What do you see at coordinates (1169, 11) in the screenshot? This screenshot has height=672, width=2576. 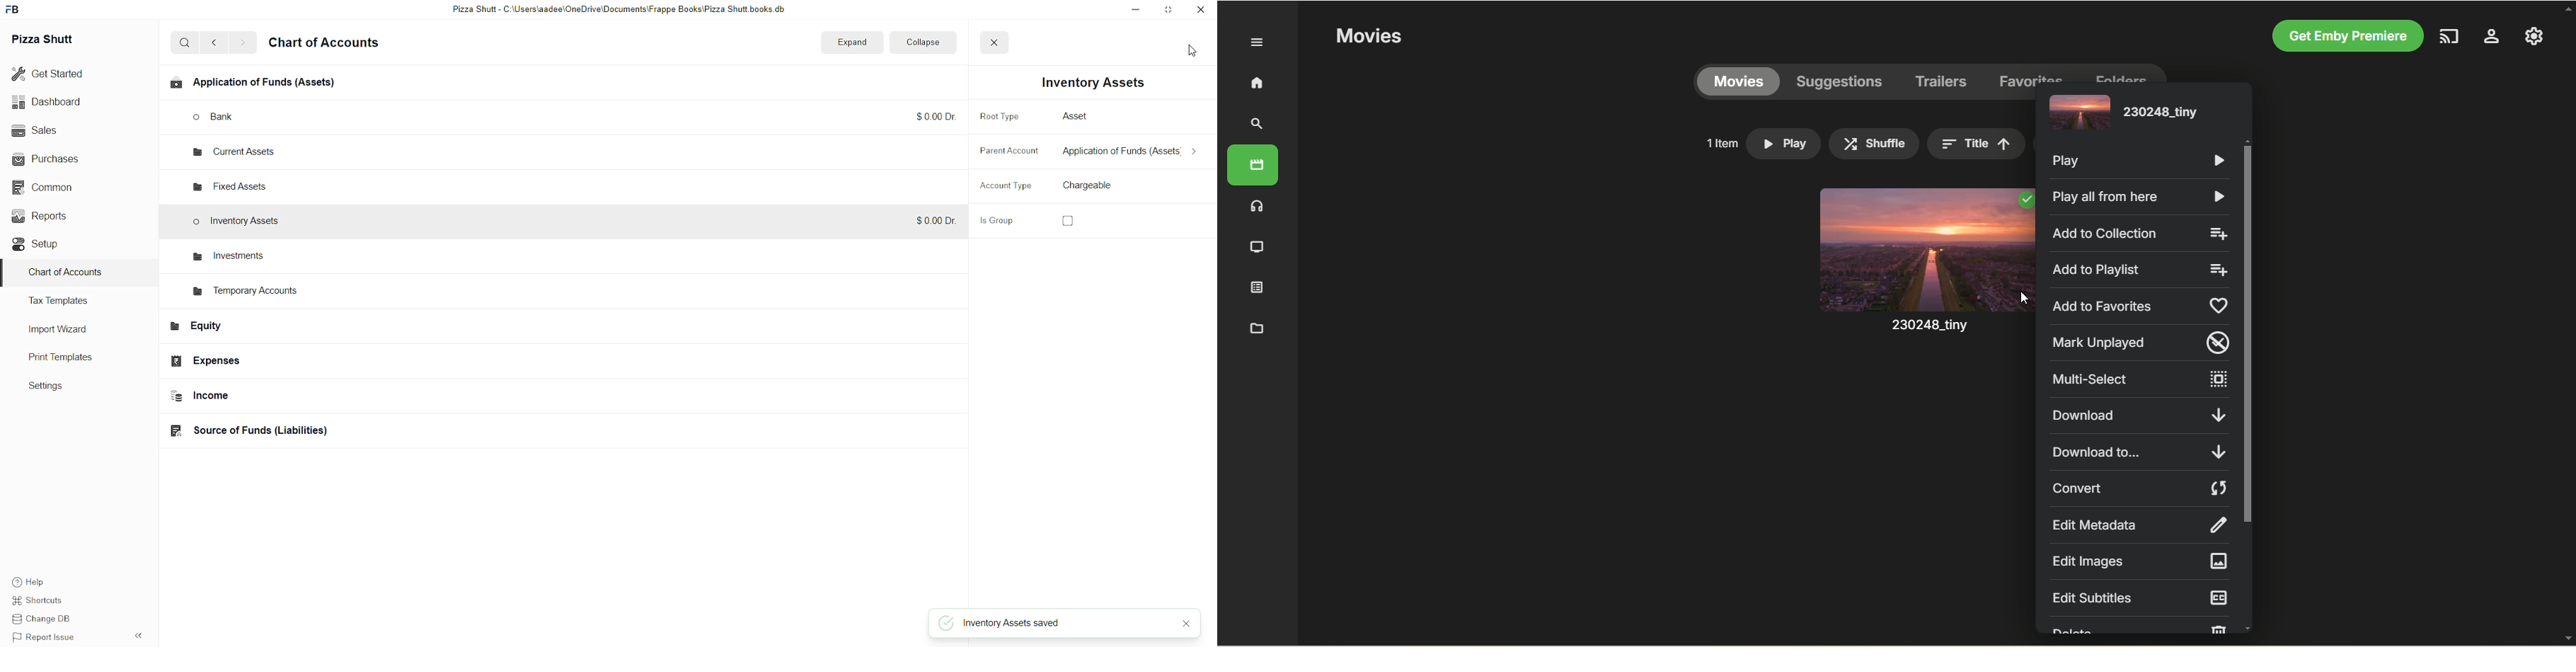 I see `resize ` at bounding box center [1169, 11].